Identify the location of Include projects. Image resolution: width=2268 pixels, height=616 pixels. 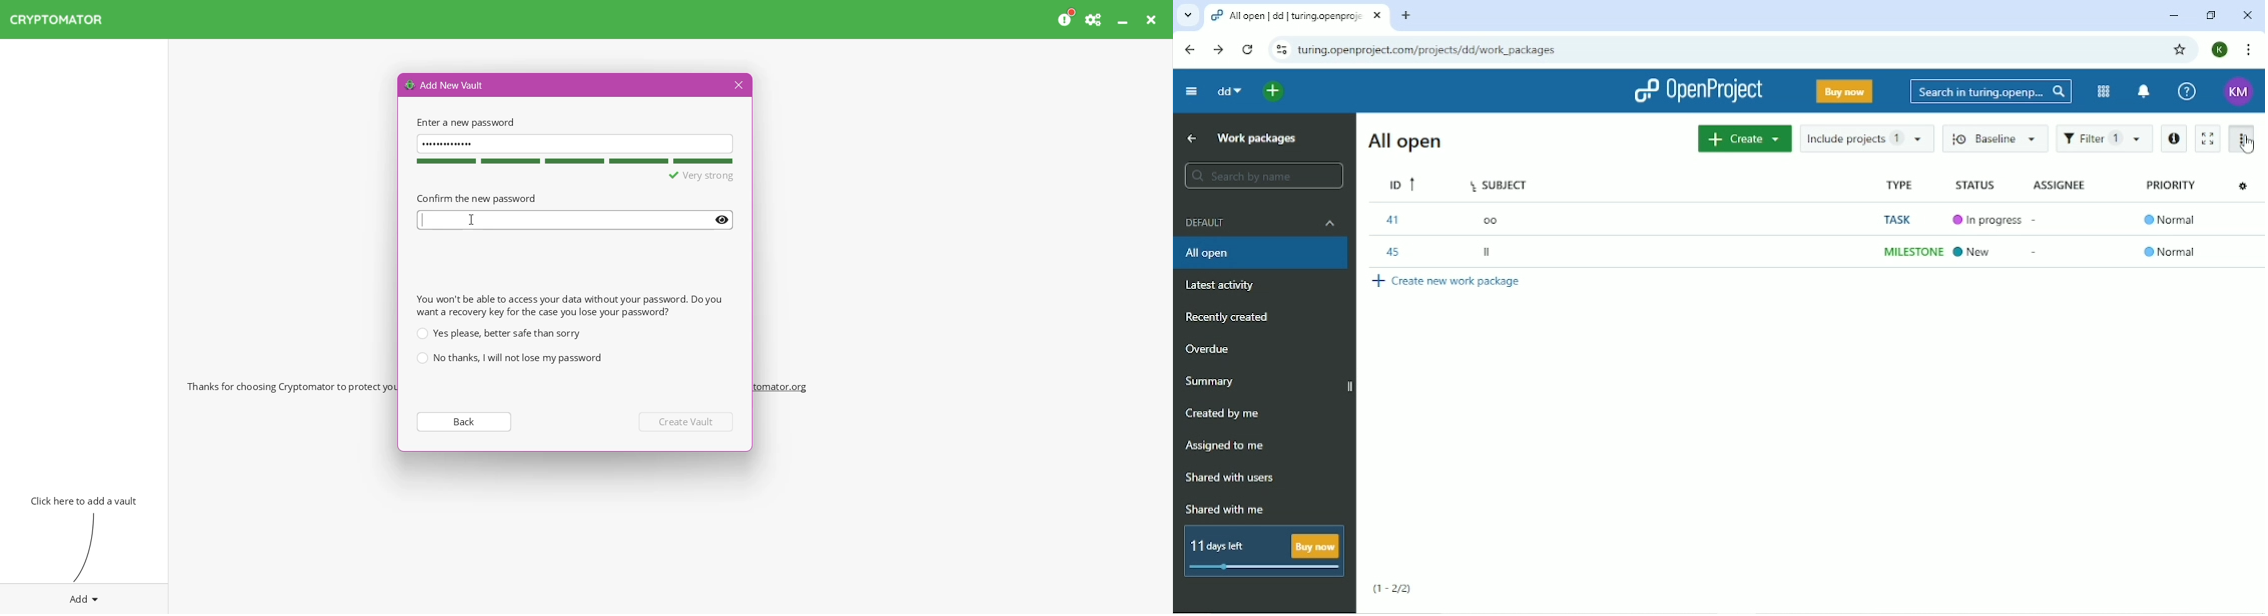
(1865, 139).